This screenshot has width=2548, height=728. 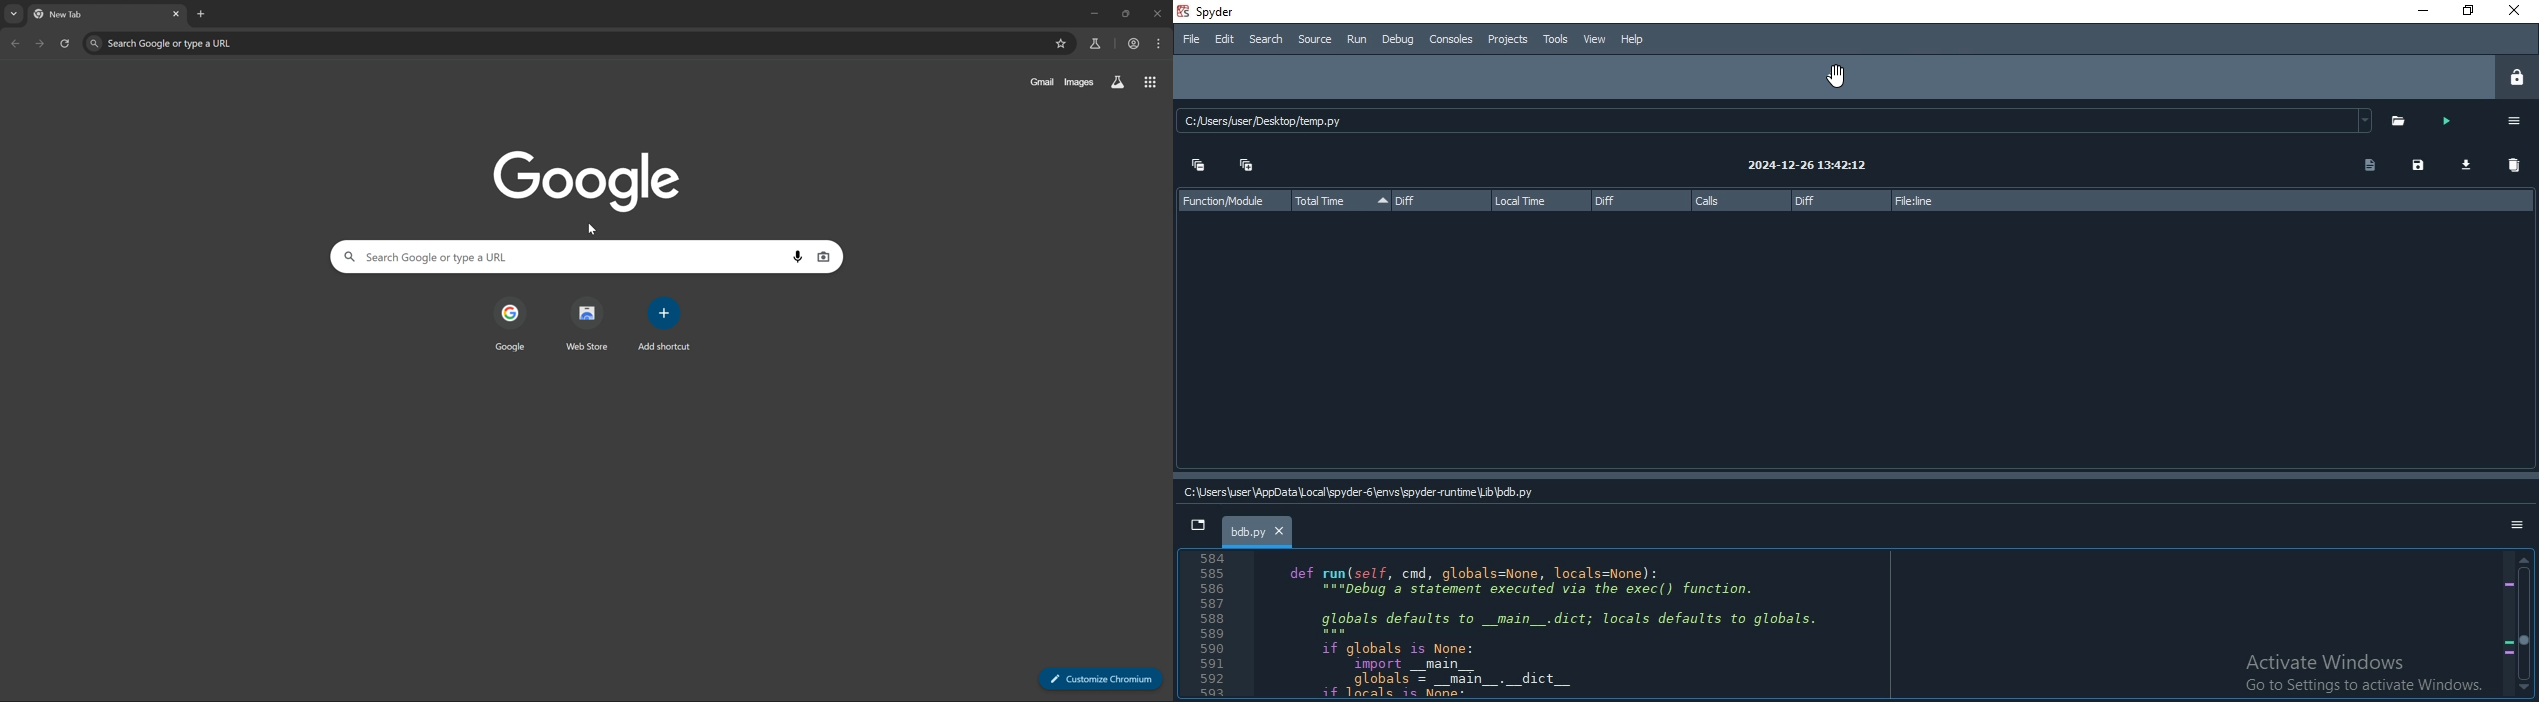 I want to click on run, so click(x=2448, y=121).